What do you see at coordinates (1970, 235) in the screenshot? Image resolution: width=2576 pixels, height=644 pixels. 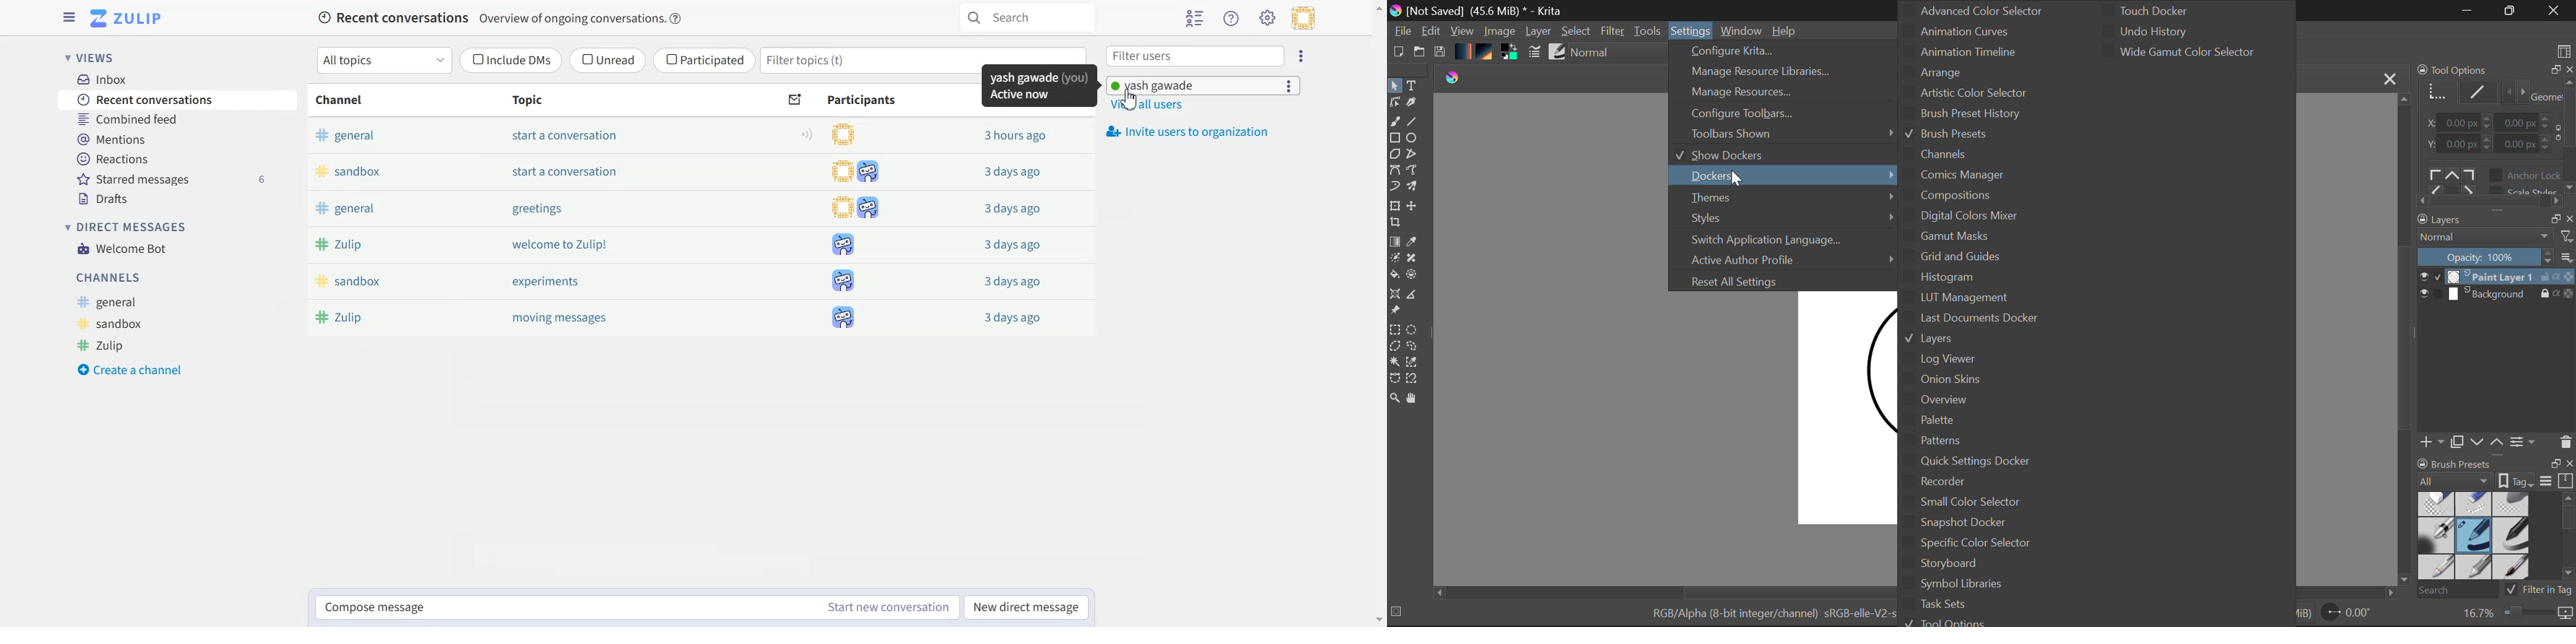 I see `Gamut Masks` at bounding box center [1970, 235].